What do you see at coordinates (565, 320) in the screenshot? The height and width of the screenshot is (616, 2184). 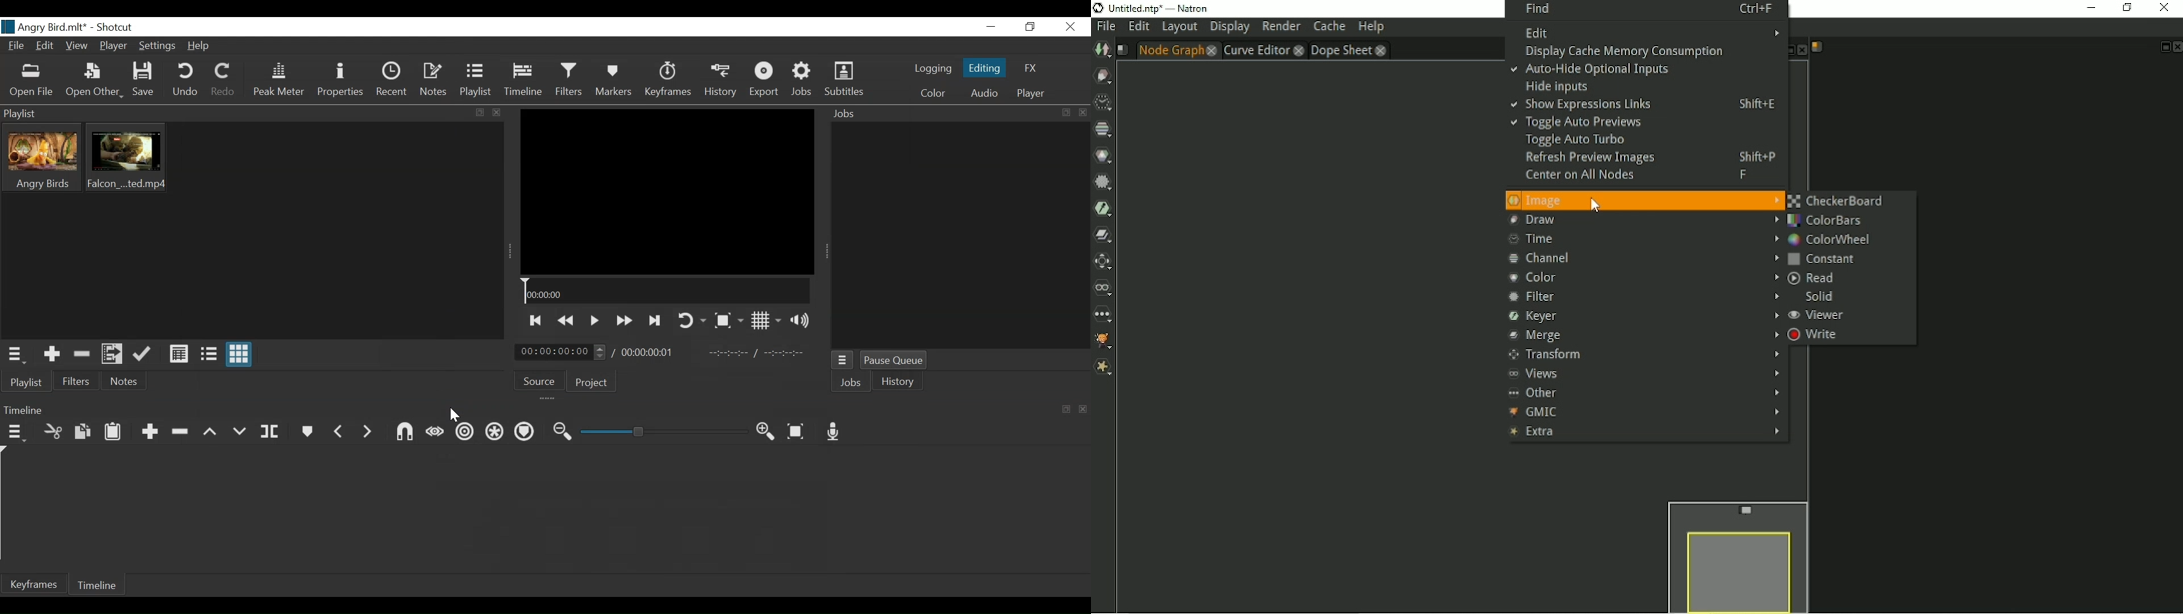 I see `Play backward quickly` at bounding box center [565, 320].